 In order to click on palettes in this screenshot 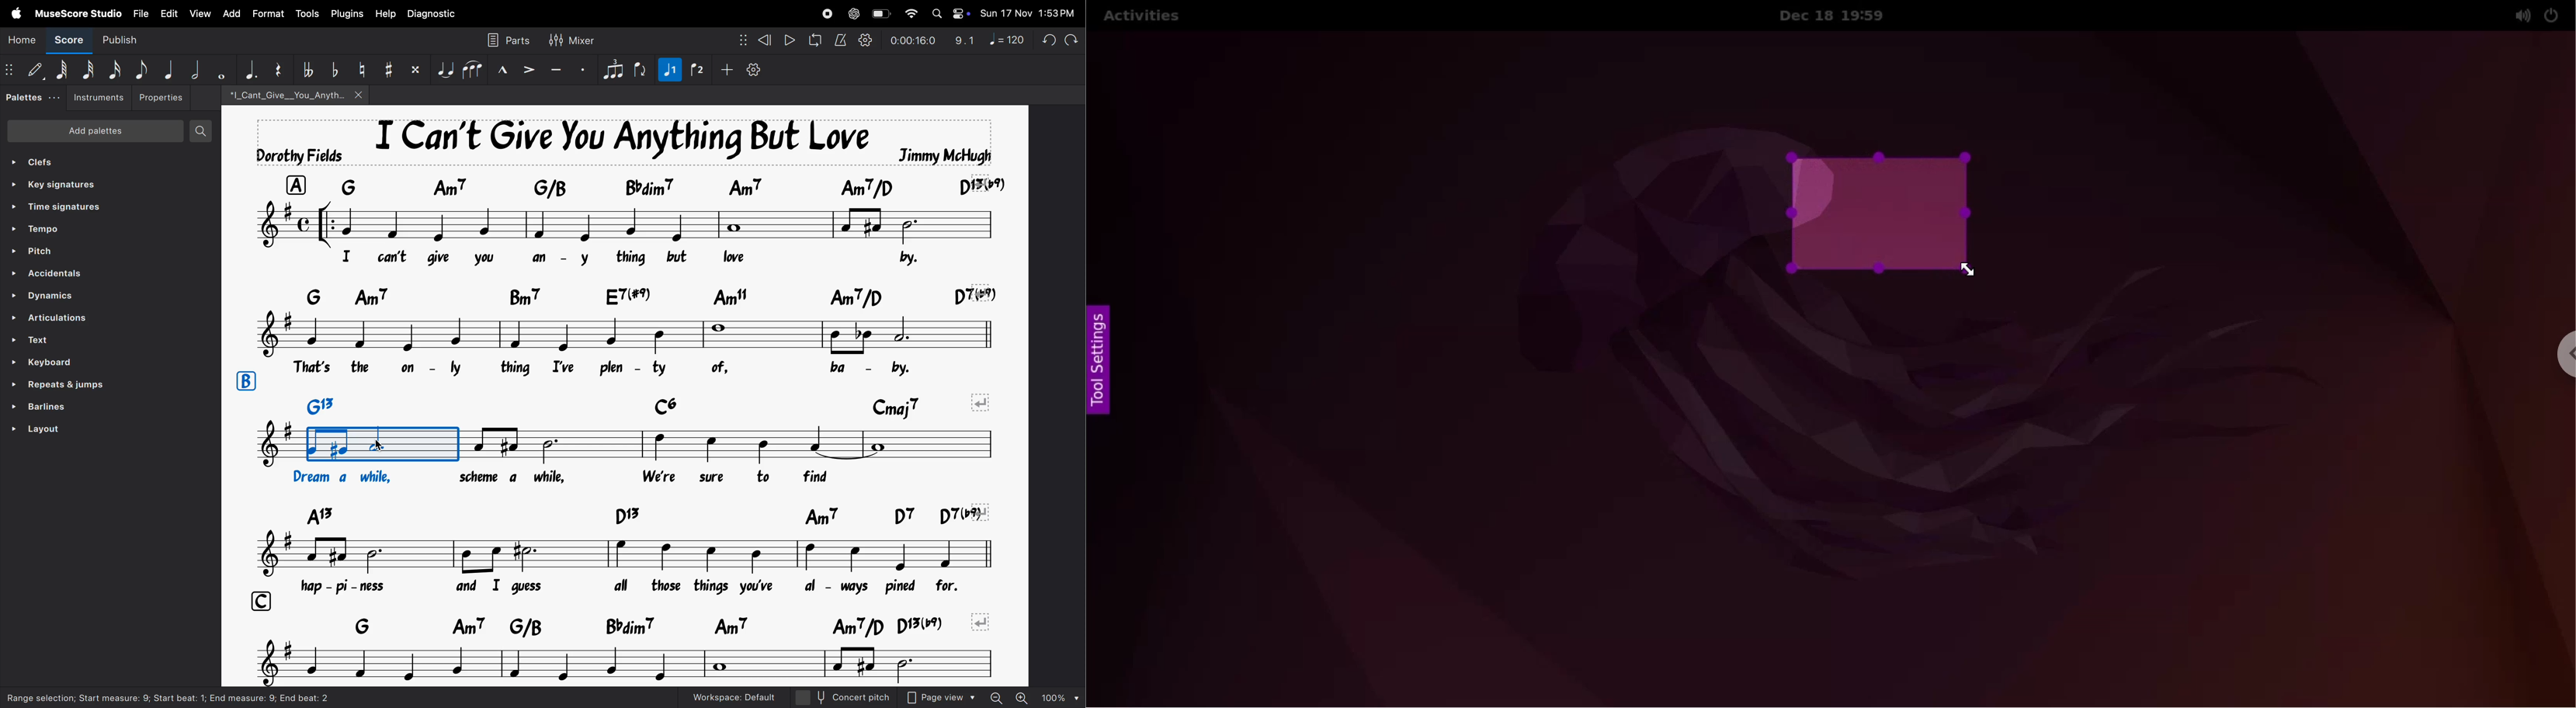, I will do `click(29, 99)`.